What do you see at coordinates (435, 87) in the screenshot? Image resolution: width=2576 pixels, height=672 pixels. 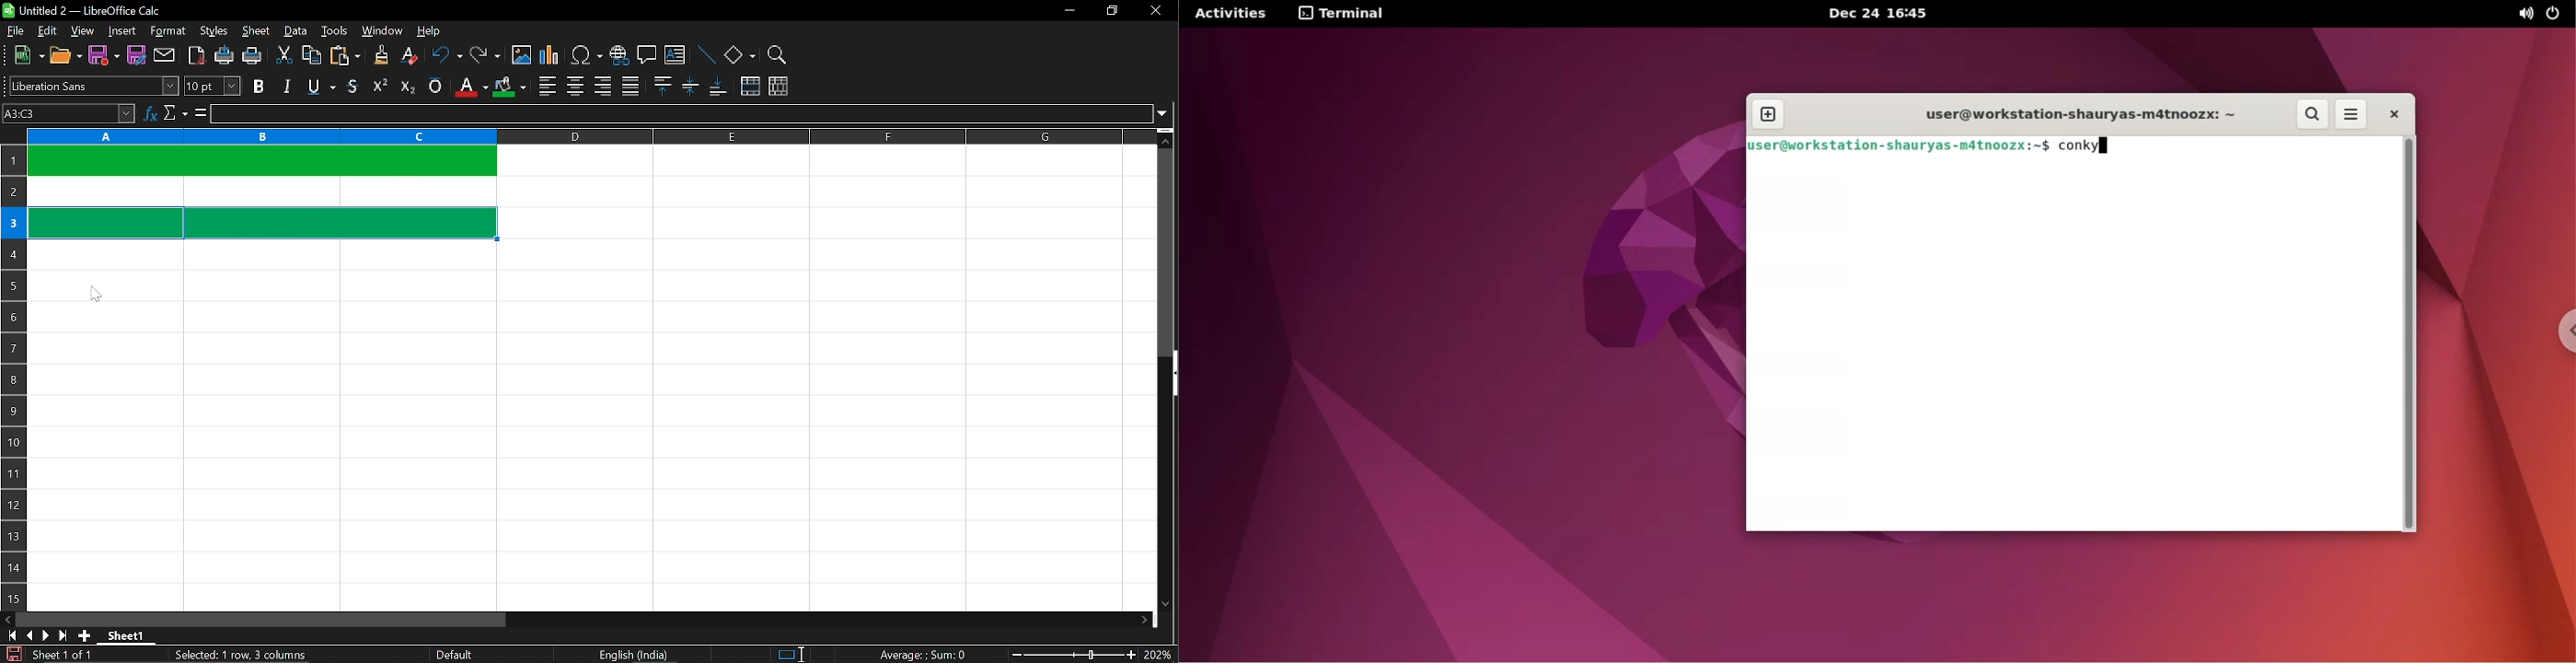 I see `overline` at bounding box center [435, 87].